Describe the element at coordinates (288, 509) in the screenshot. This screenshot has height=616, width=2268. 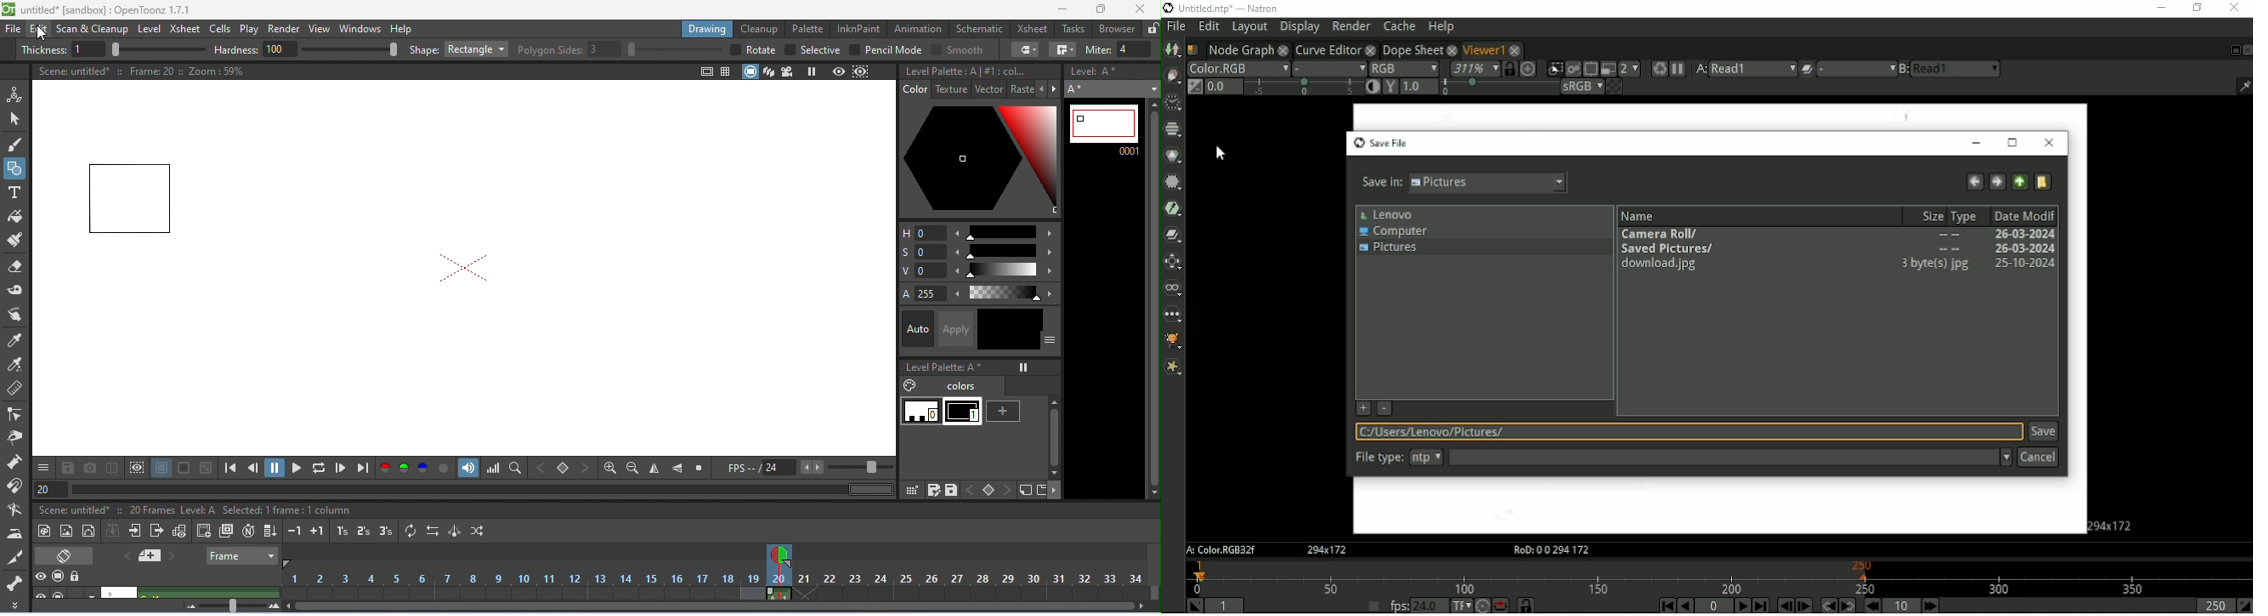
I see `selected 1 frame: 1 column` at that location.